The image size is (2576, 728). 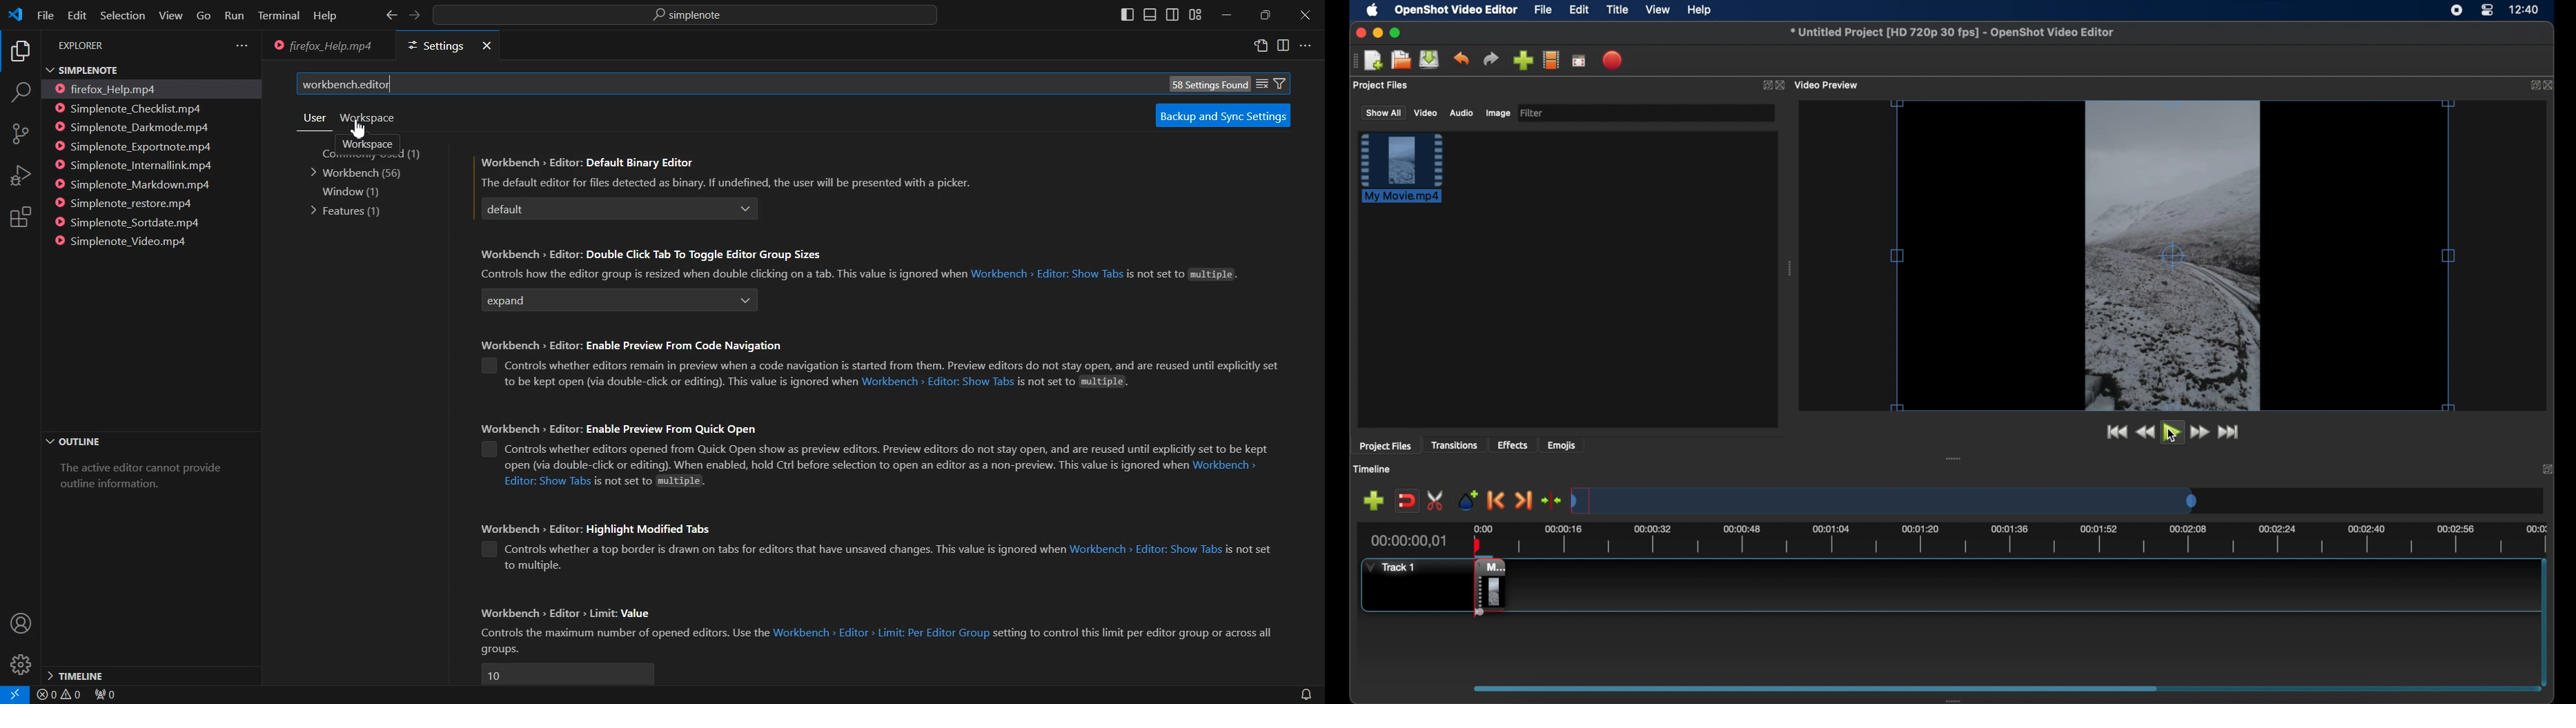 What do you see at coordinates (785, 549) in the screenshot?
I see `Controls whether a top border is drawn on tabs for editors that have unsaved changes. This value is ignored when` at bounding box center [785, 549].